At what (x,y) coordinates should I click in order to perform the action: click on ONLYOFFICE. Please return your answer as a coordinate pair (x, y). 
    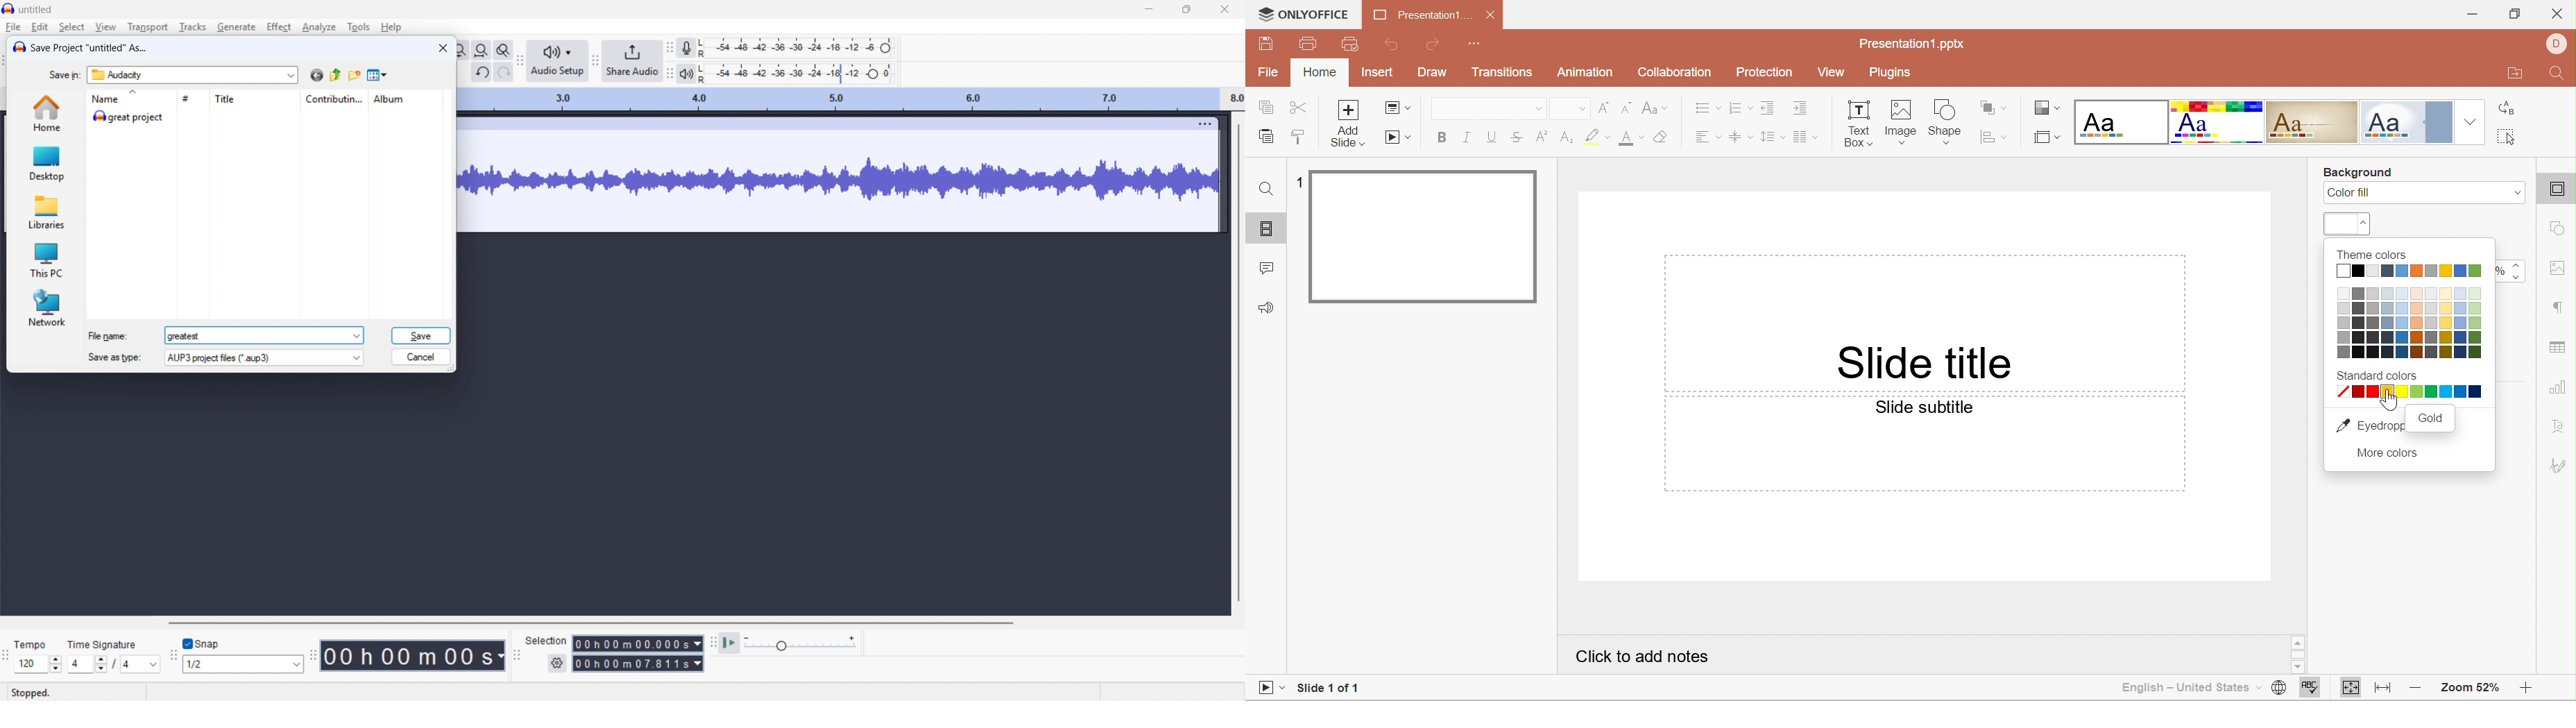
    Looking at the image, I should click on (1300, 16).